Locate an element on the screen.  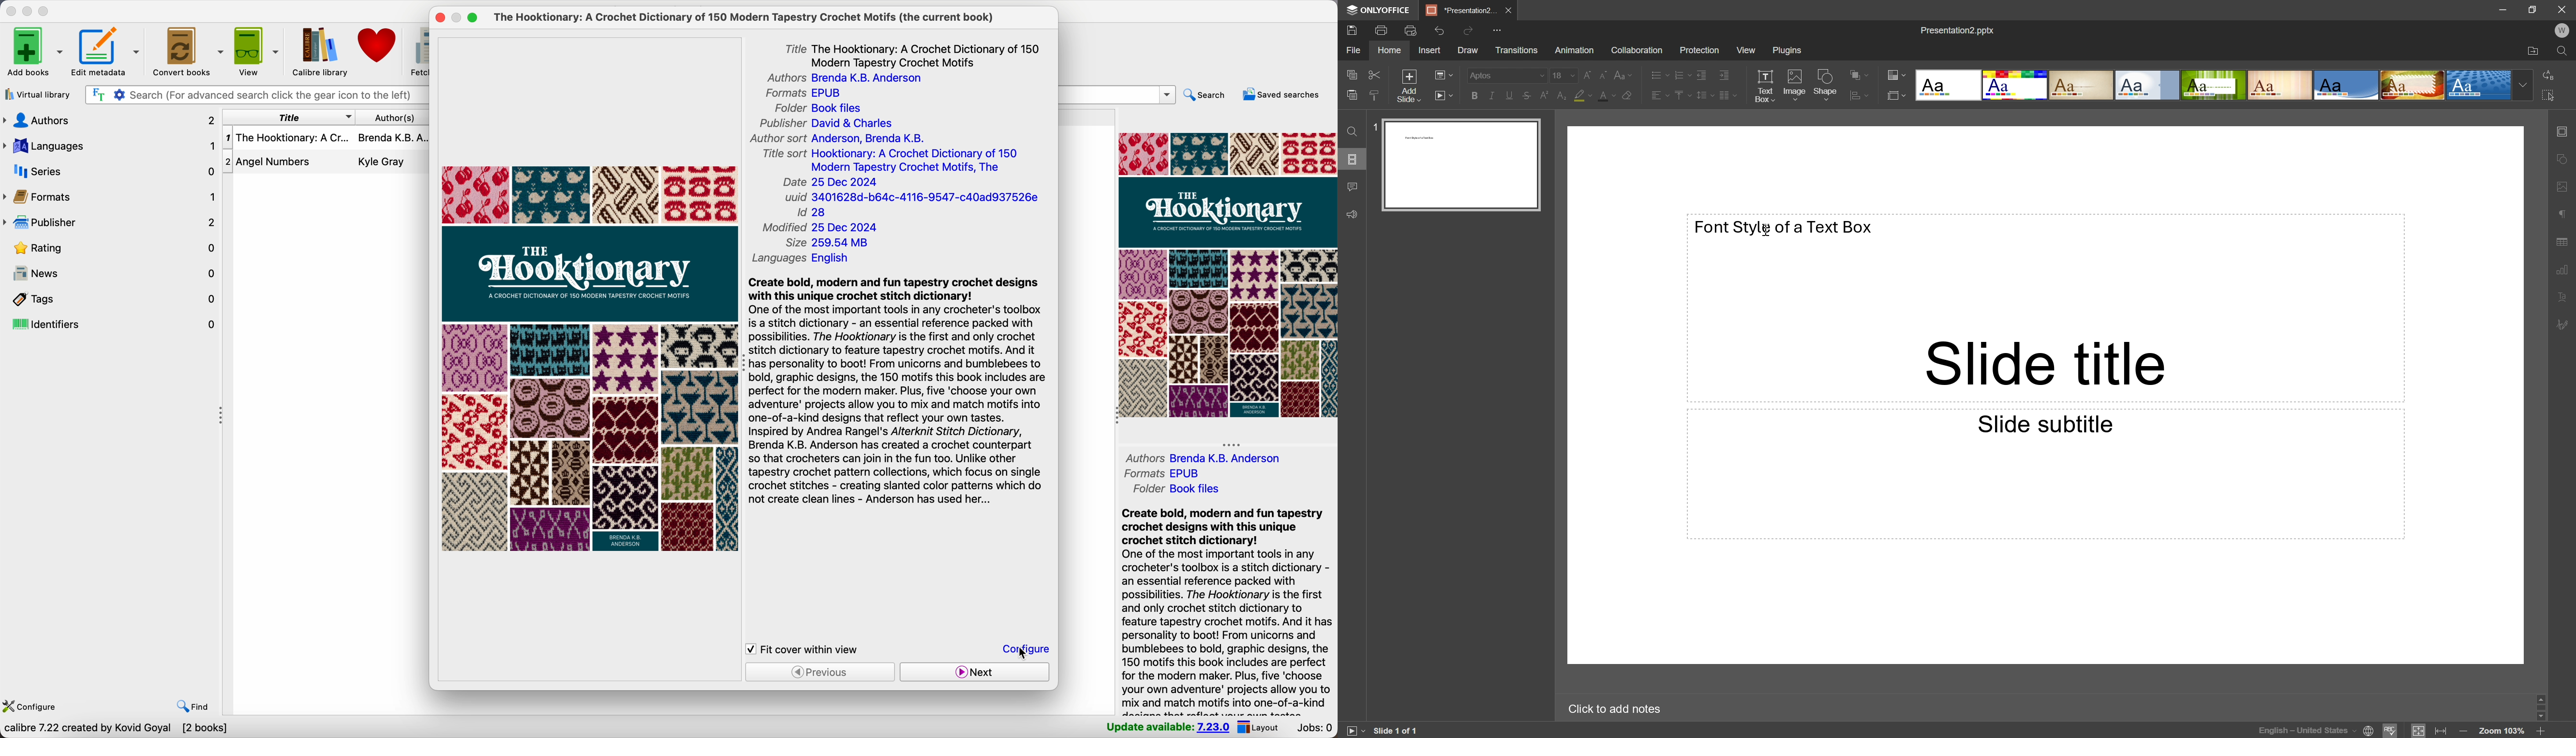
Insert columns is located at coordinates (1729, 95).